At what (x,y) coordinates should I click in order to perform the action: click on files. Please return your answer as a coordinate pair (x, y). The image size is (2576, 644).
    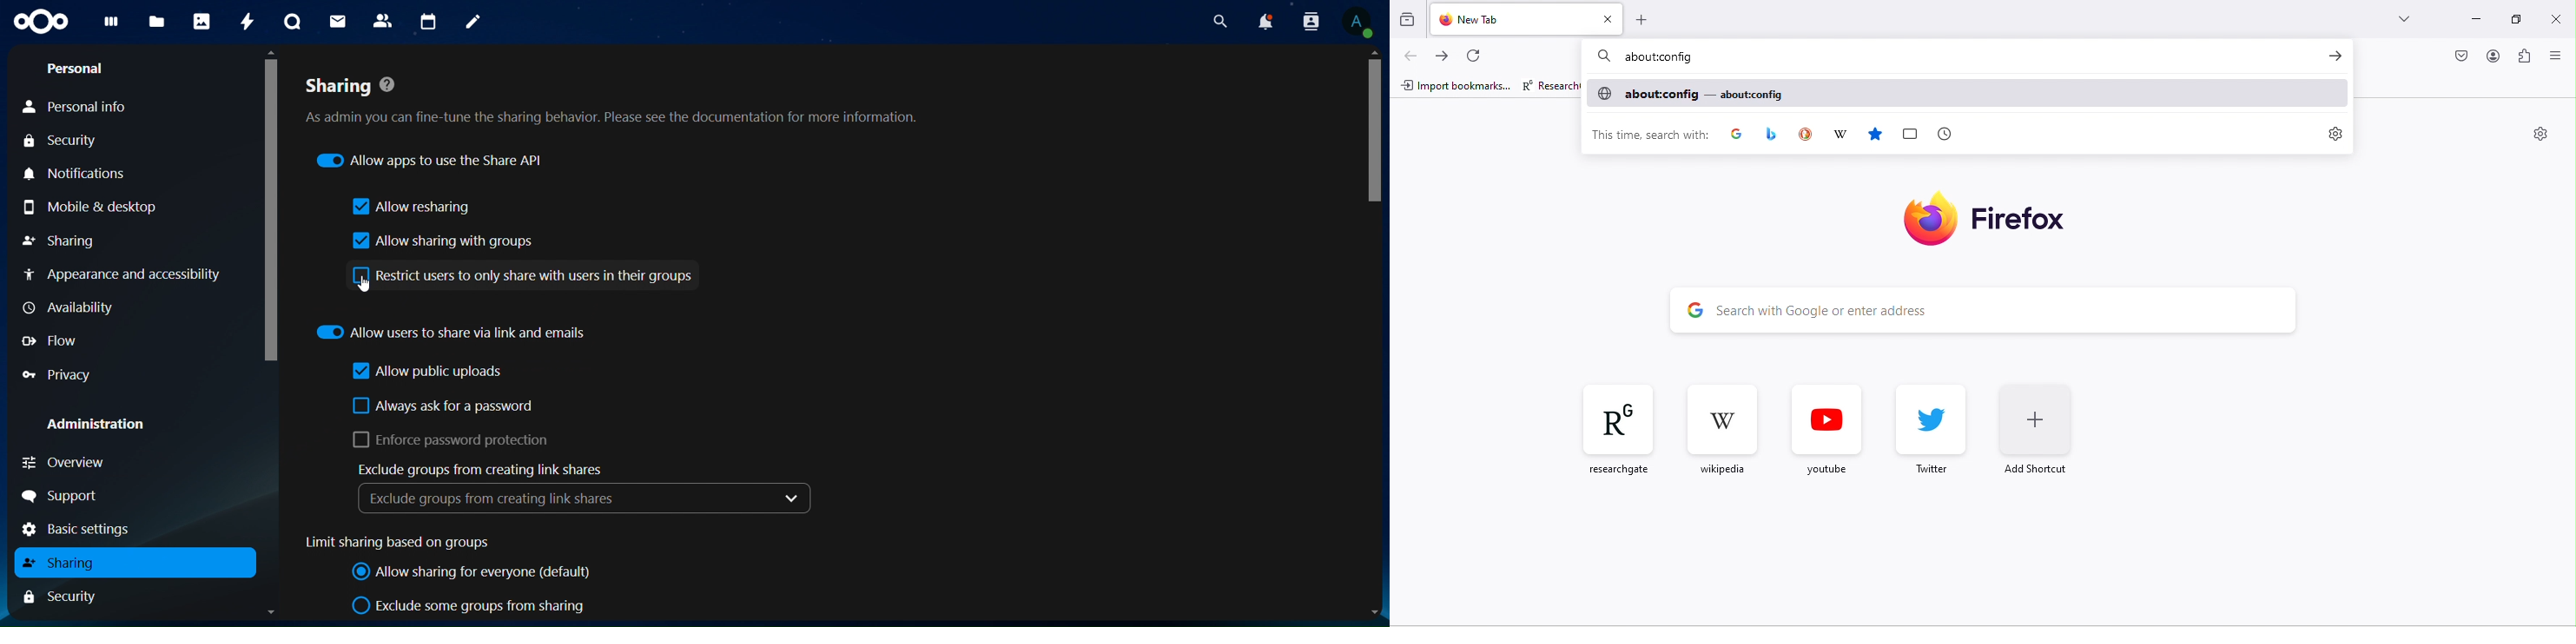
    Looking at the image, I should click on (156, 23).